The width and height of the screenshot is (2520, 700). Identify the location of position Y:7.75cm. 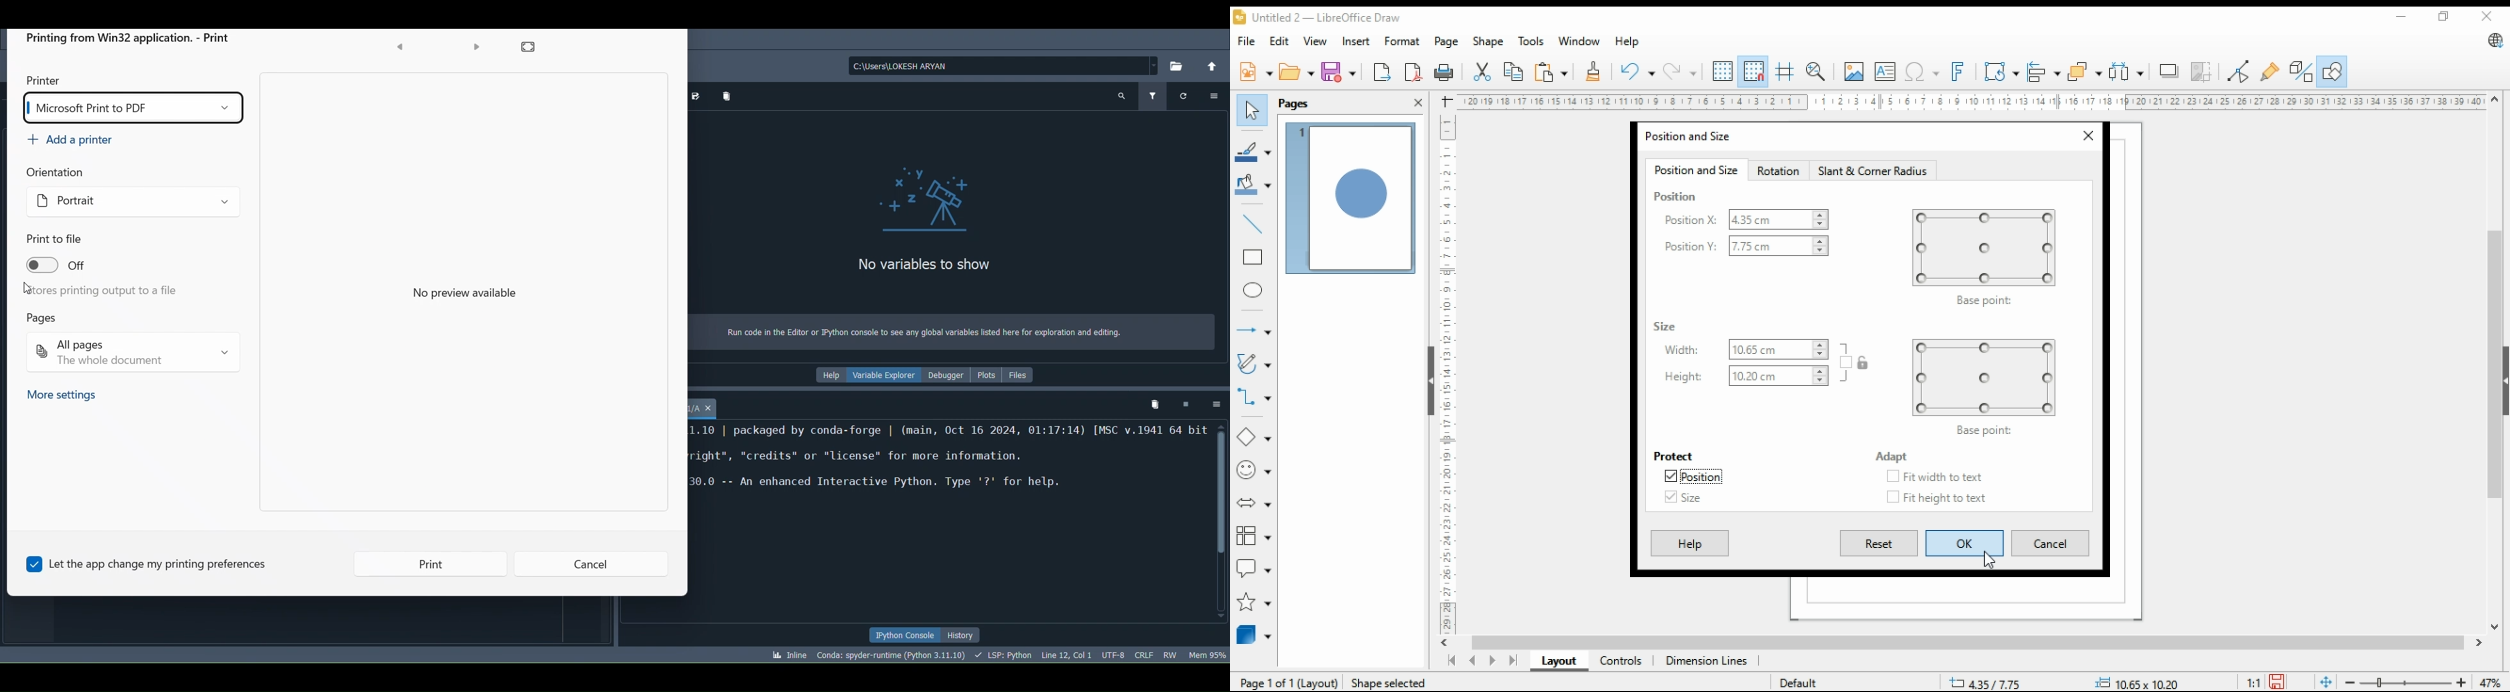
(1748, 246).